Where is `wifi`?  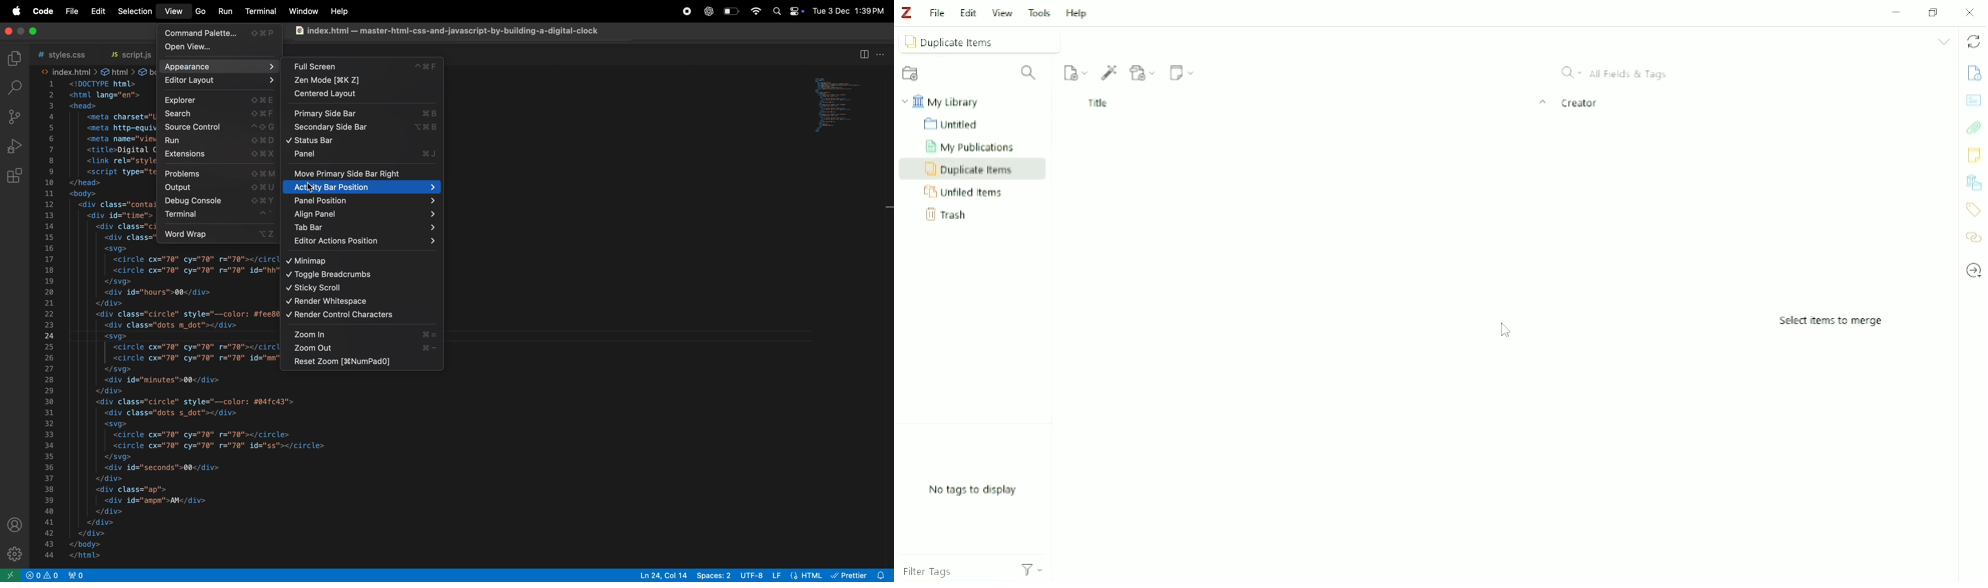
wifi is located at coordinates (753, 10).